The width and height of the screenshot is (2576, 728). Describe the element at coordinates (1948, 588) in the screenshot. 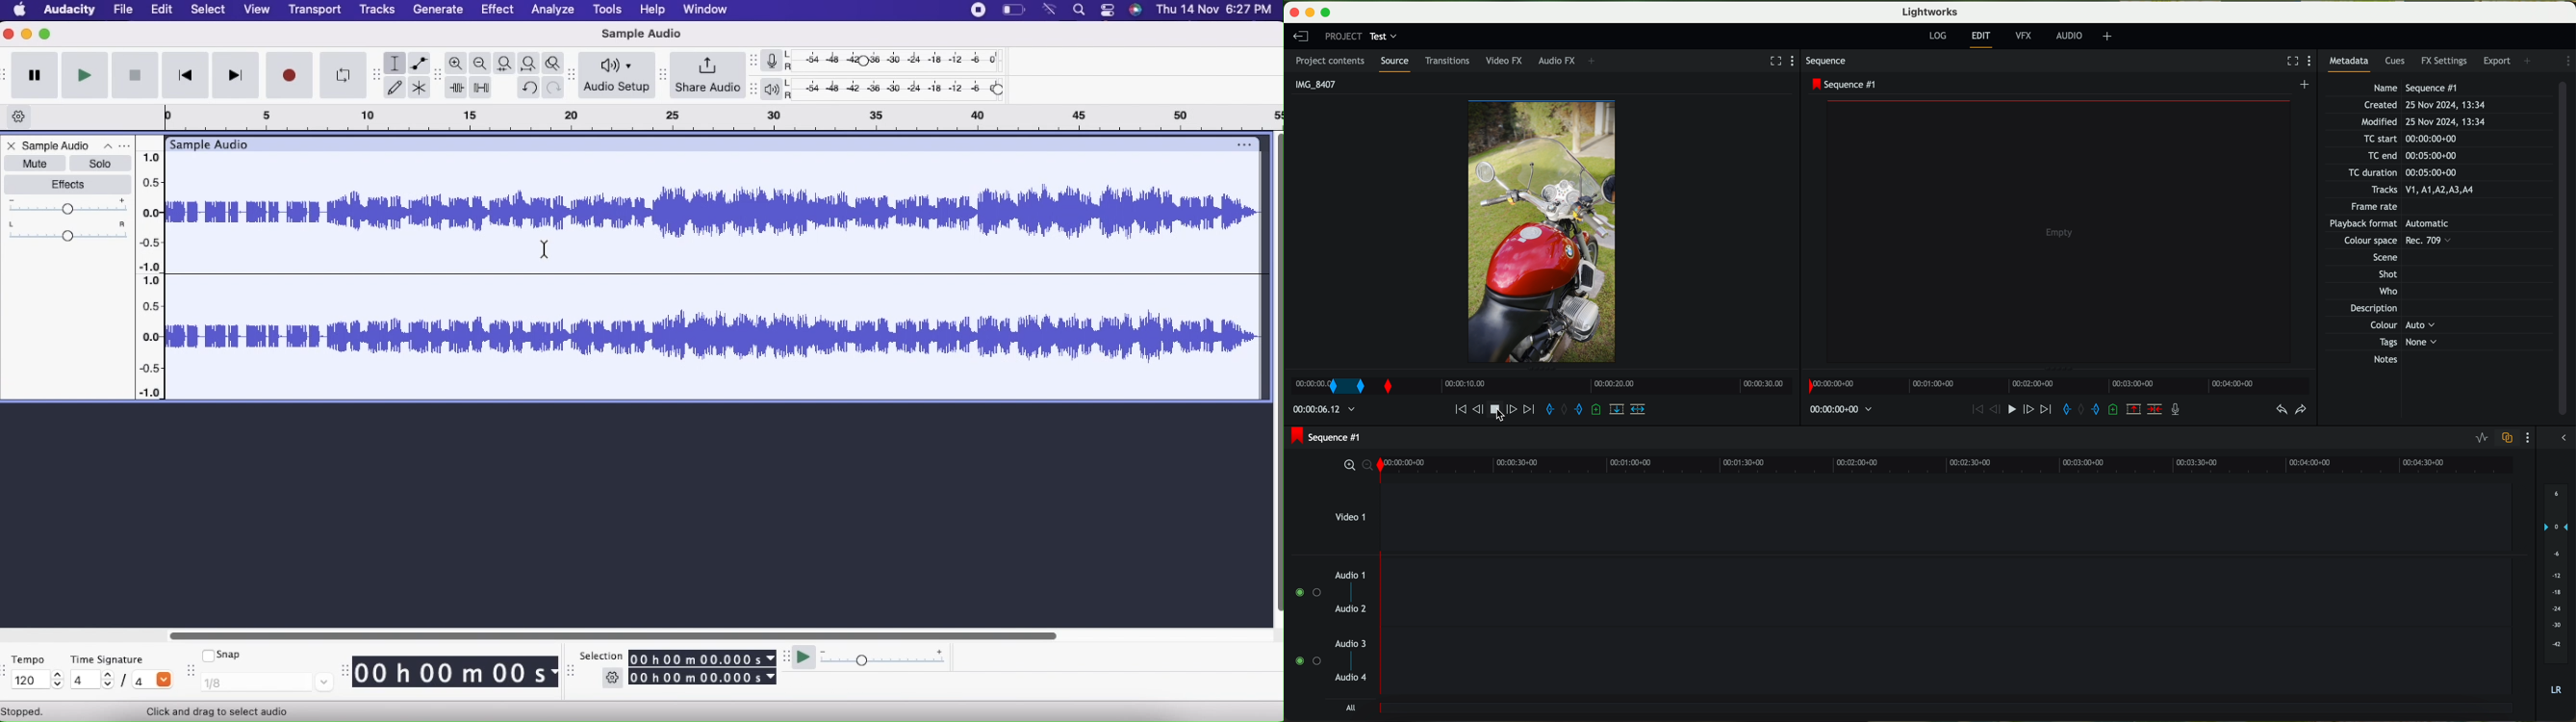

I see `track` at that location.